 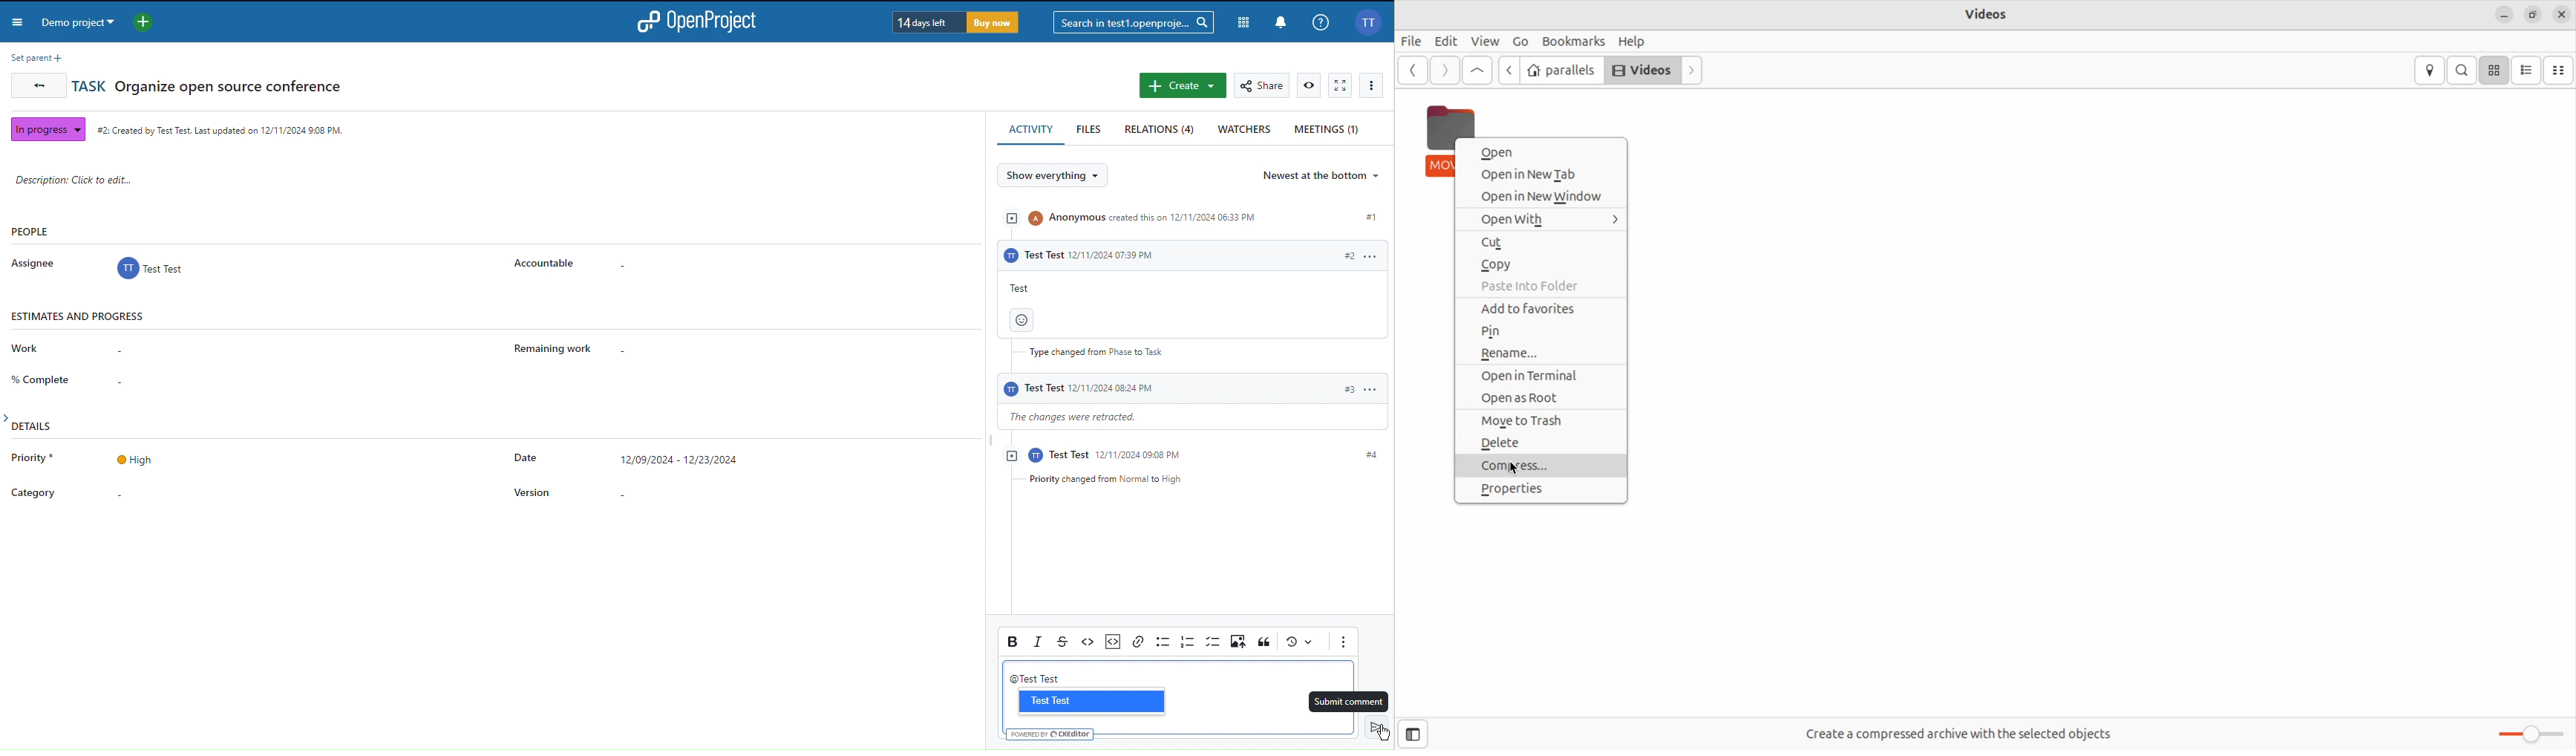 I want to click on rename, so click(x=1538, y=354).